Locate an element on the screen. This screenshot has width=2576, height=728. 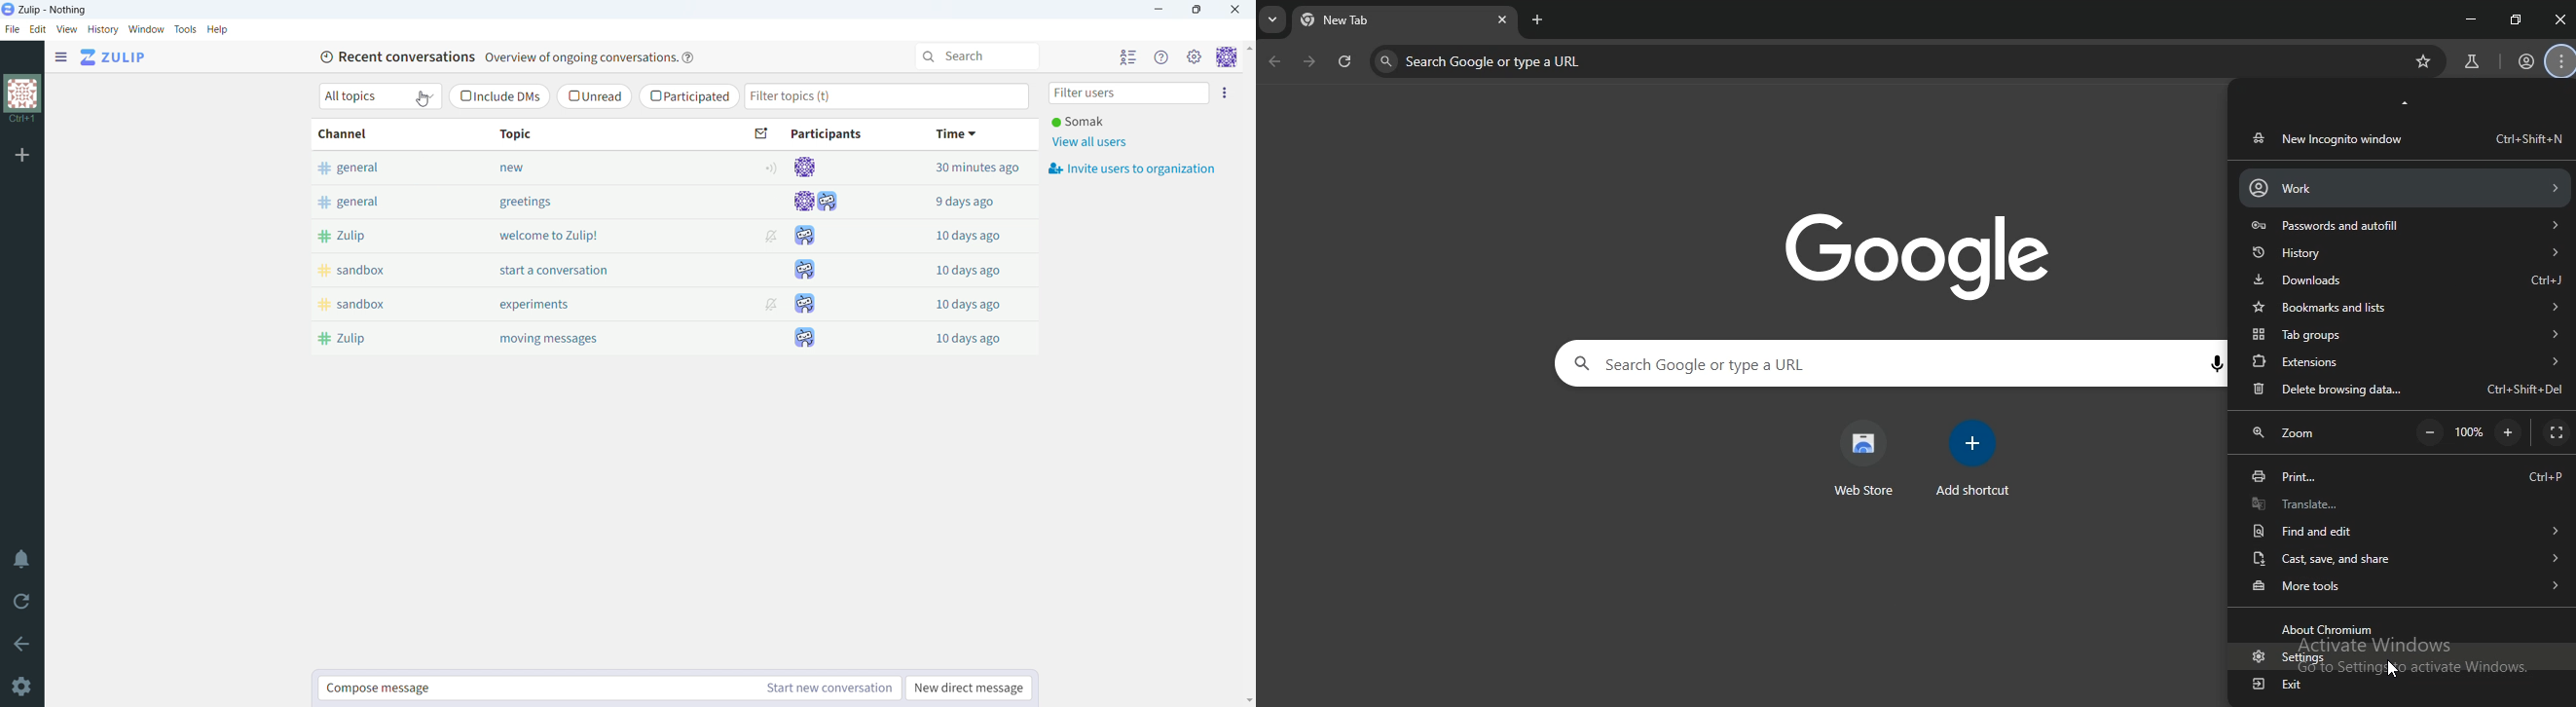
filter topics is located at coordinates (887, 96).